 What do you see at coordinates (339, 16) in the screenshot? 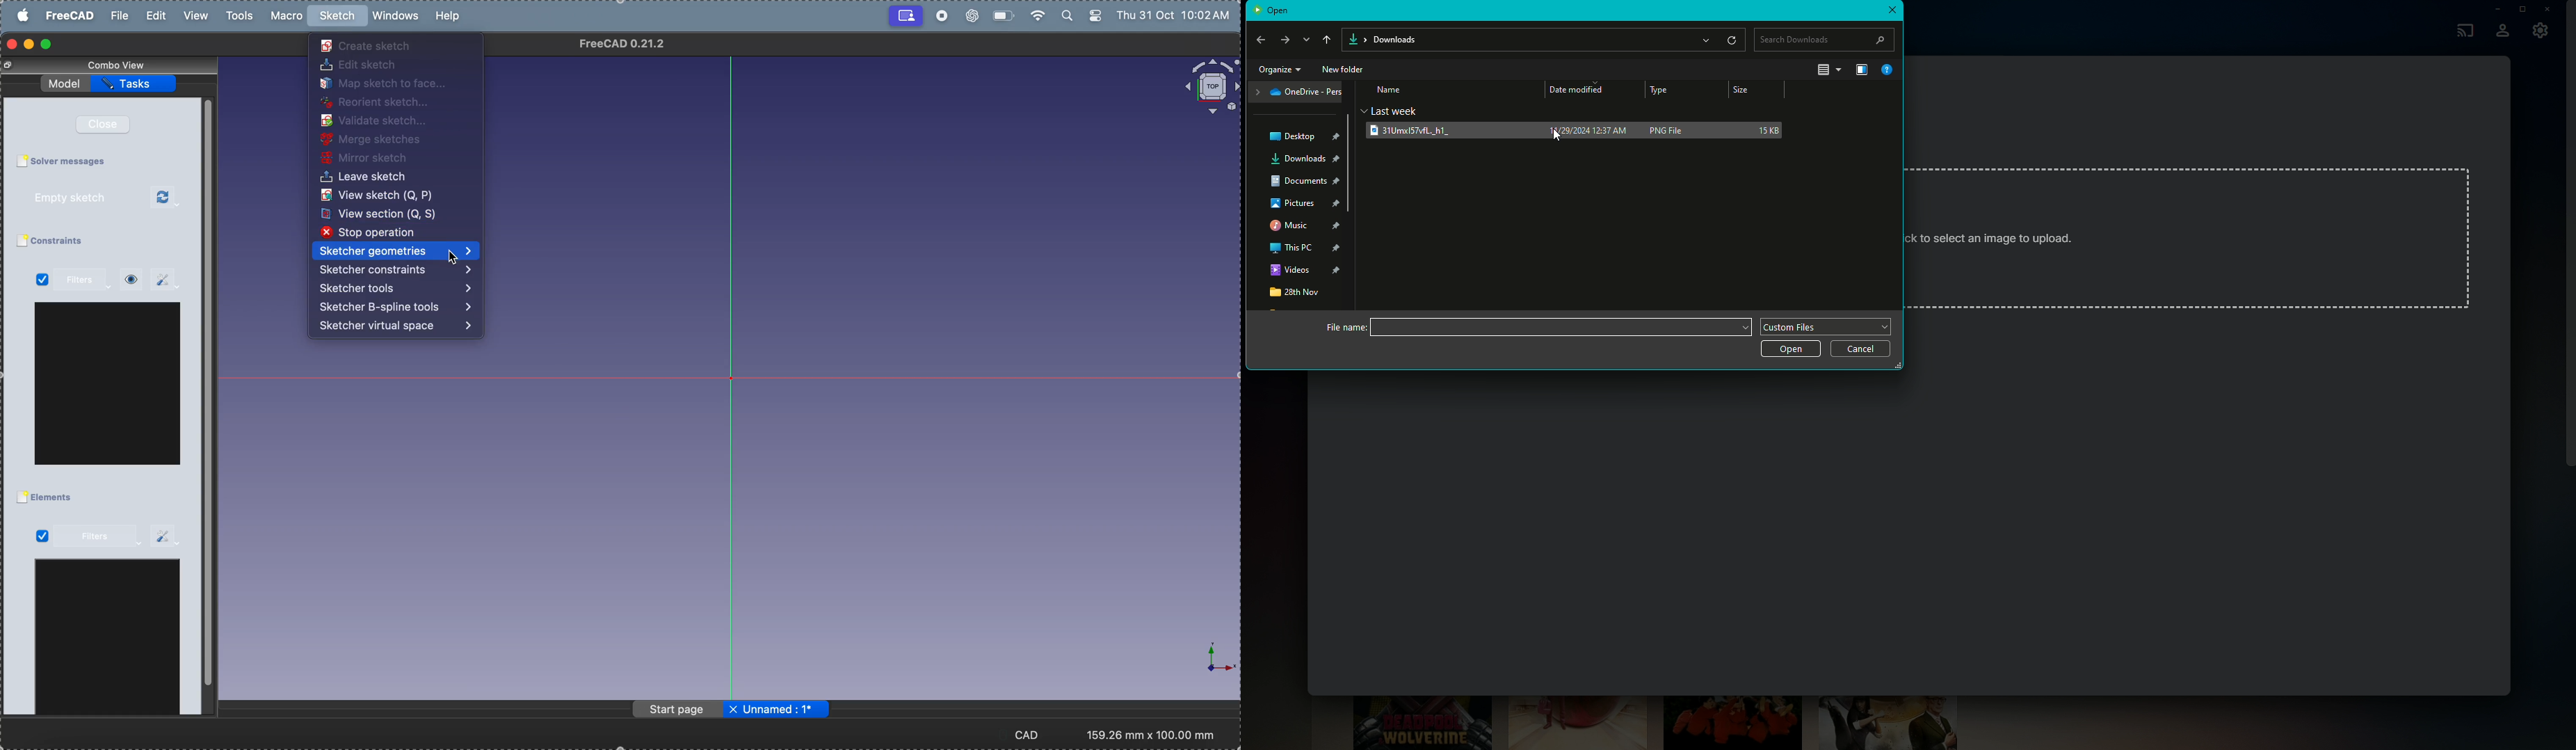
I see `sketch` at bounding box center [339, 16].